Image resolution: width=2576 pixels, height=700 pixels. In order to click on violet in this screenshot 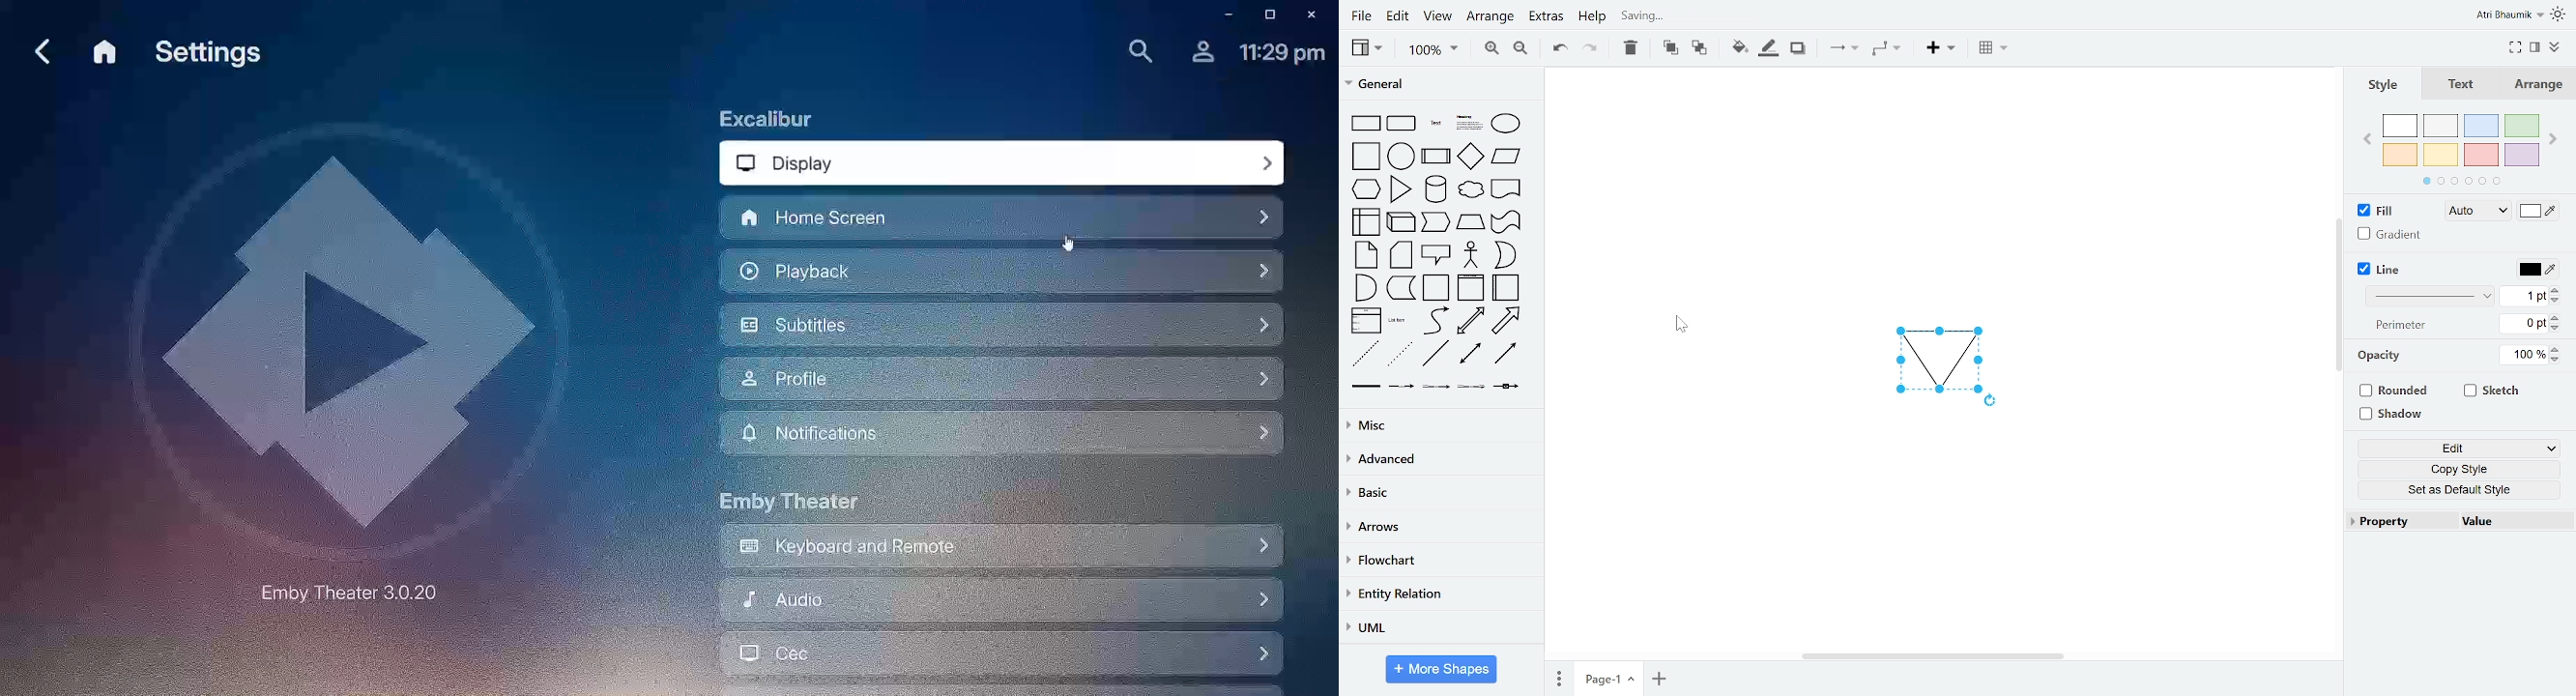, I will do `click(2523, 156)`.